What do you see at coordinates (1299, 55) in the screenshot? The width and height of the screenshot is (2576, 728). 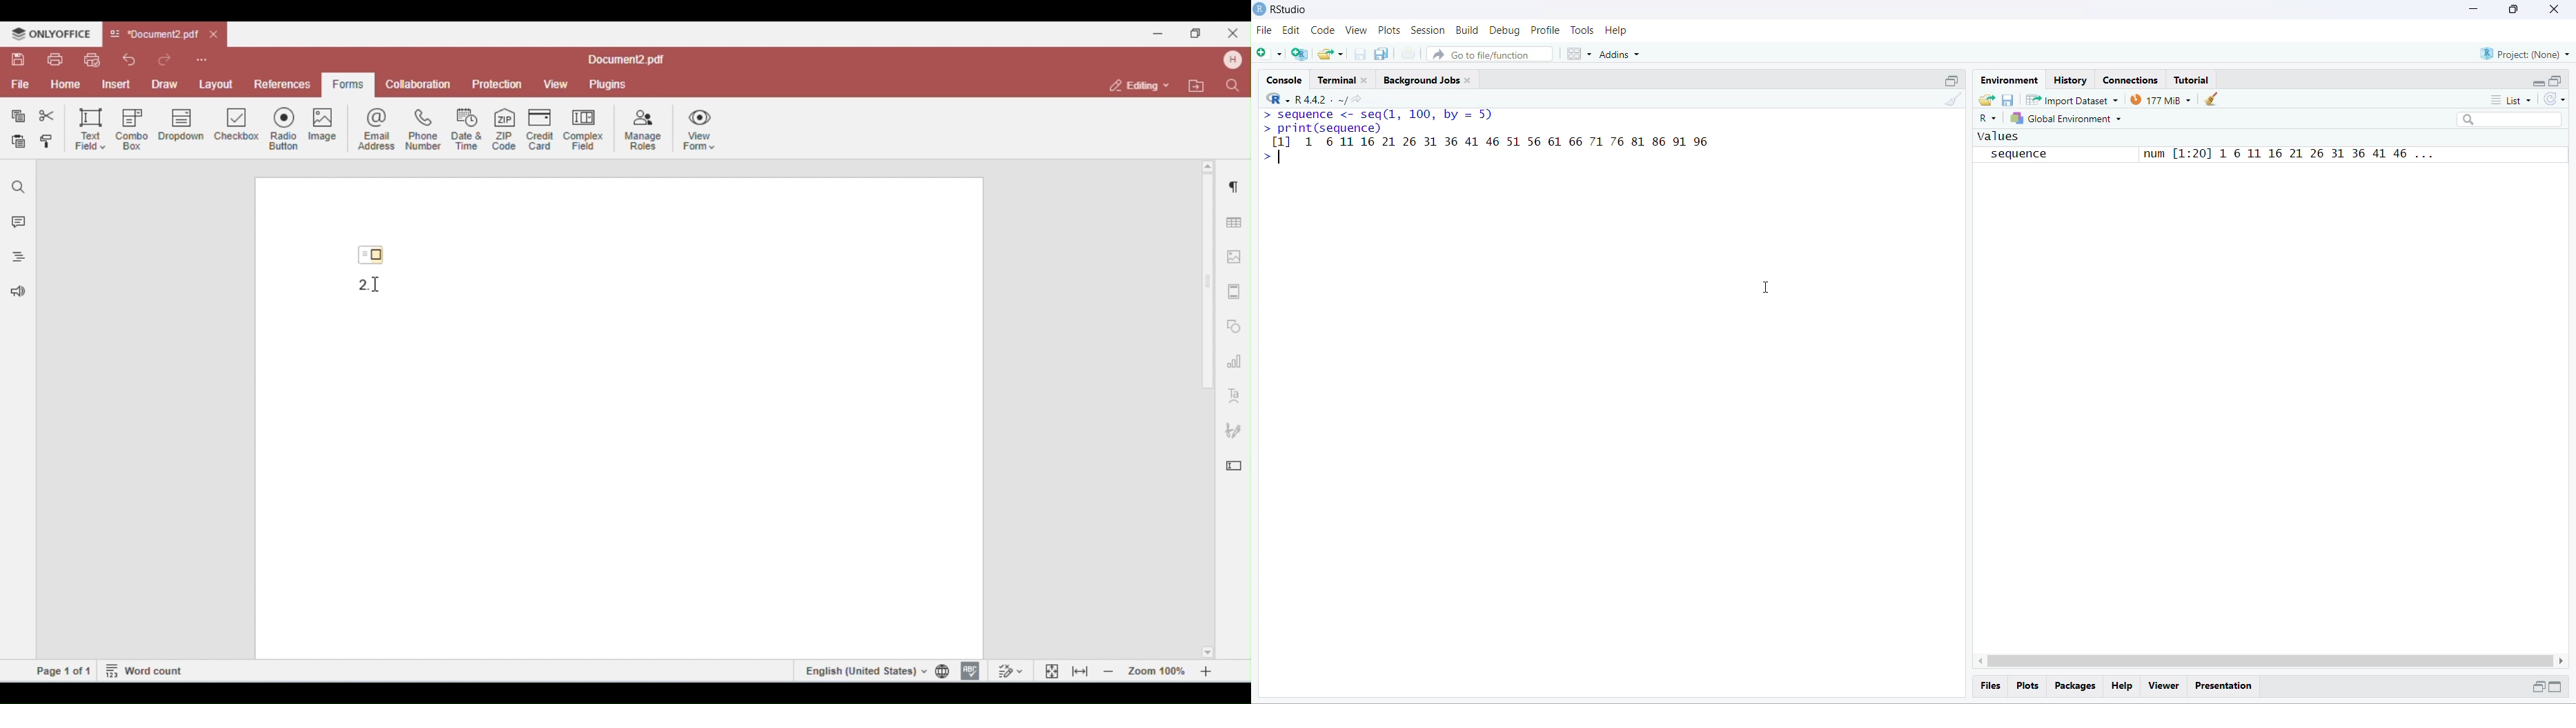 I see `add R file` at bounding box center [1299, 55].